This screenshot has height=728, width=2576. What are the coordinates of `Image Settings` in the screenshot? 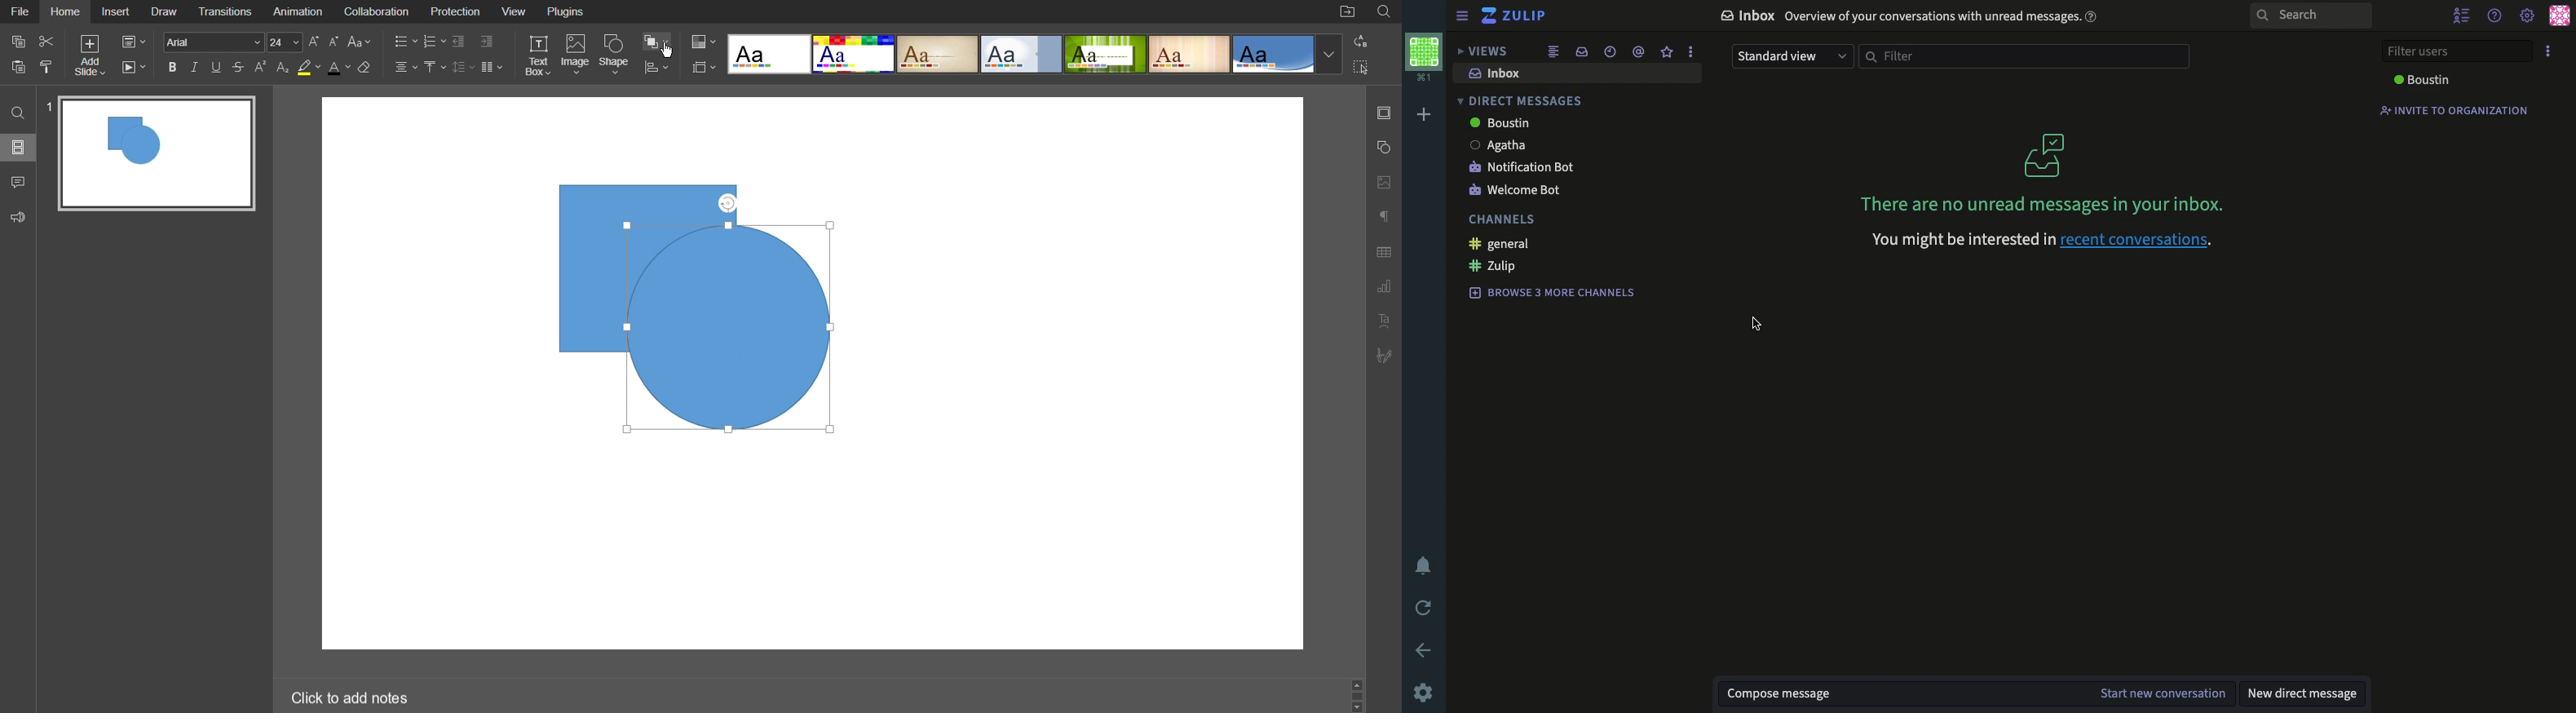 It's located at (1385, 182).